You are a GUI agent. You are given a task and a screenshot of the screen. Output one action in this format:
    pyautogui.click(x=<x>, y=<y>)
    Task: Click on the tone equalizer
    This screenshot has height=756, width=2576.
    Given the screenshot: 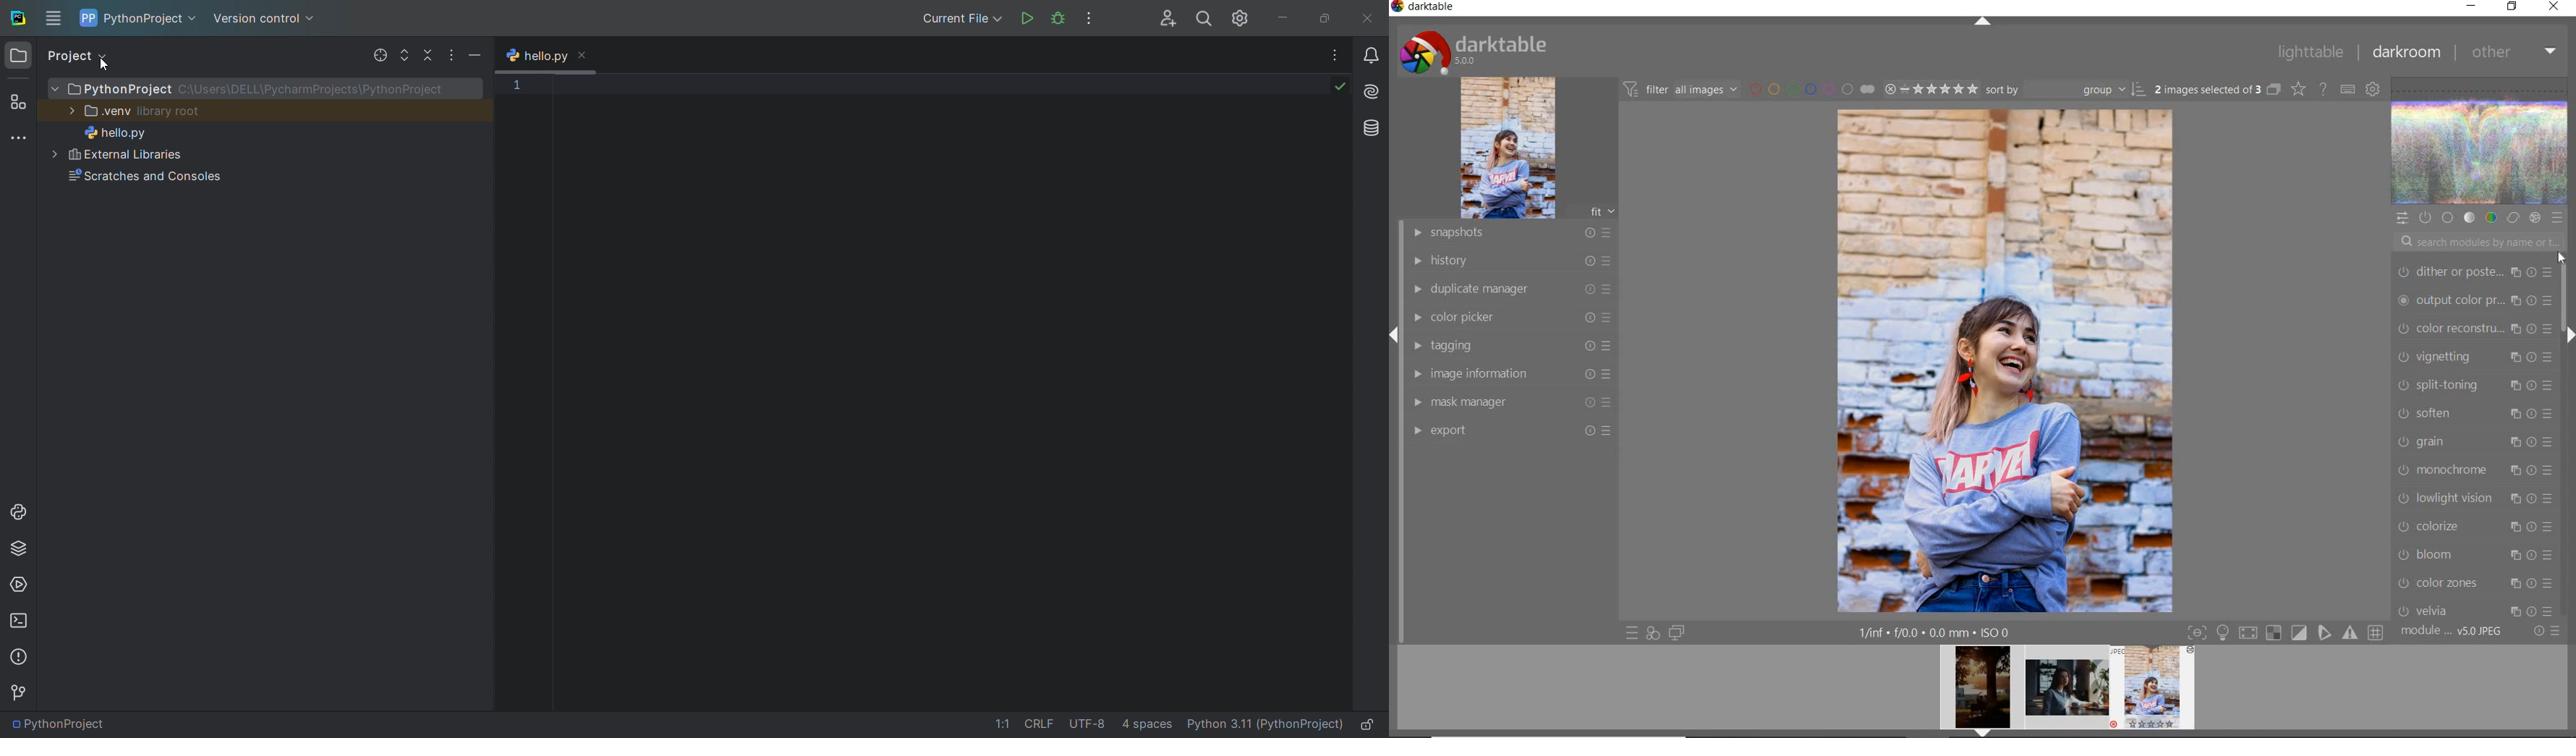 What is the action you would take?
    pyautogui.click(x=2474, y=327)
    